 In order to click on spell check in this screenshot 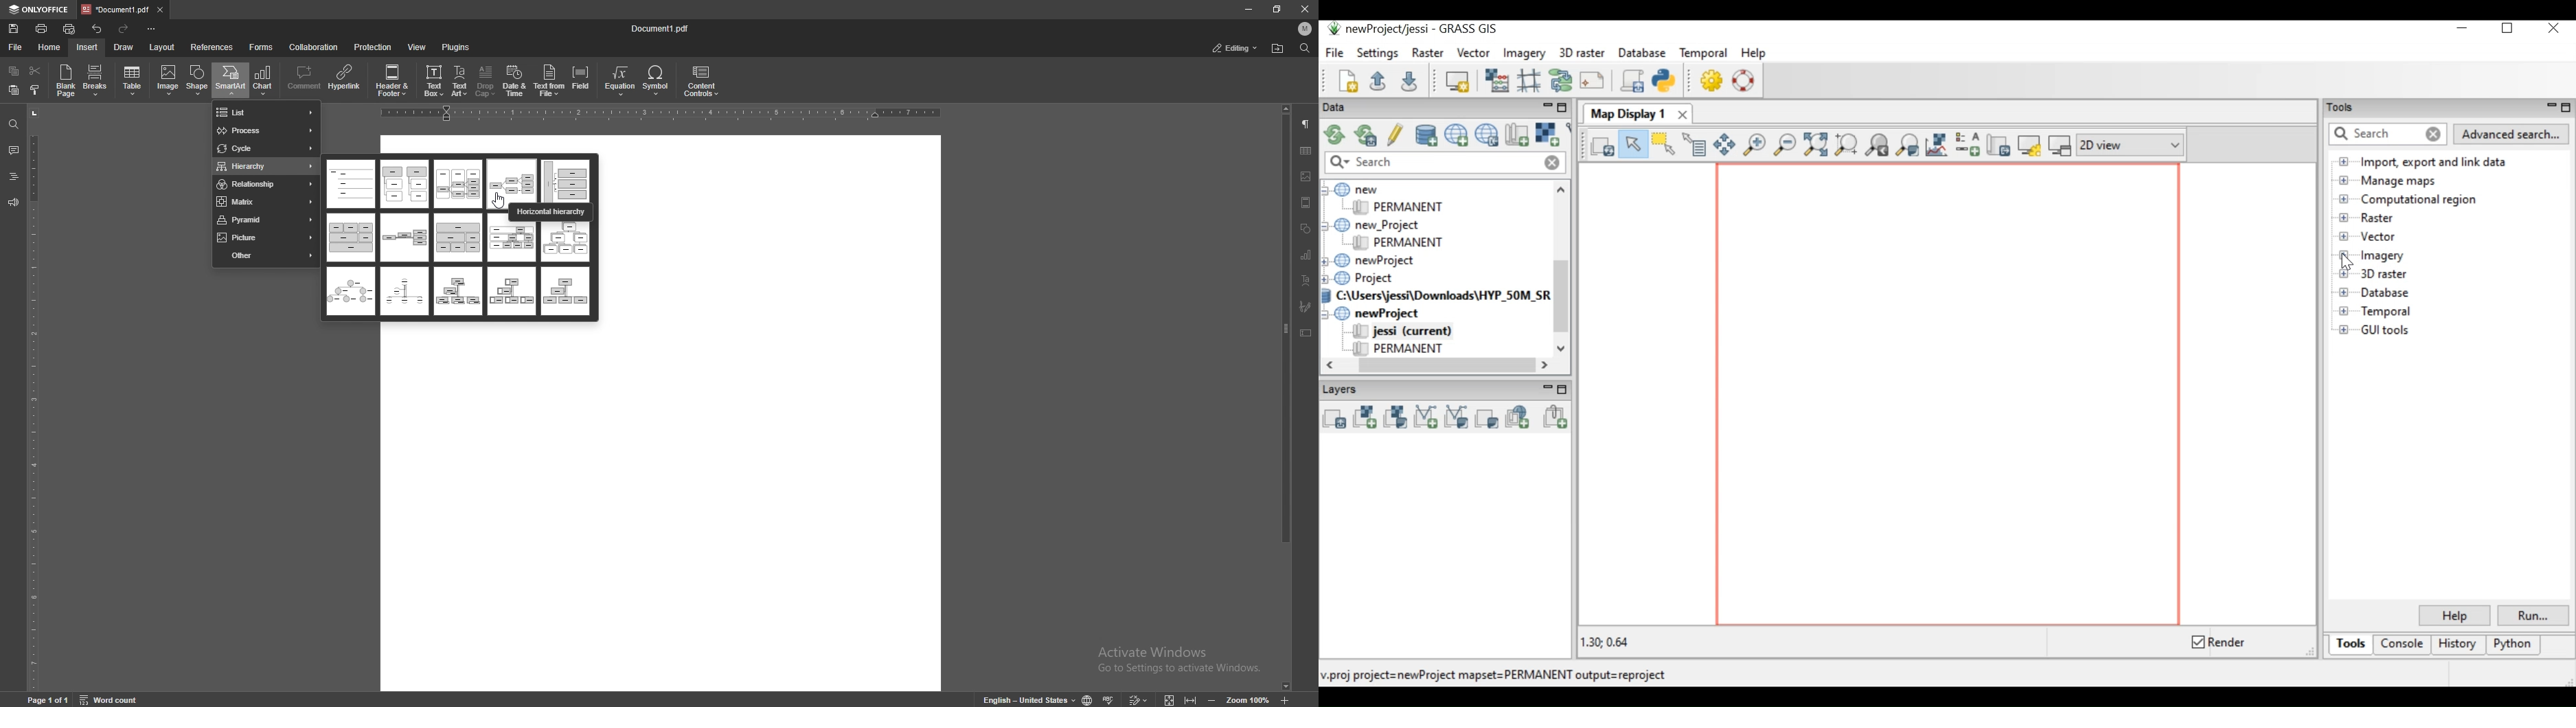, I will do `click(1109, 699)`.